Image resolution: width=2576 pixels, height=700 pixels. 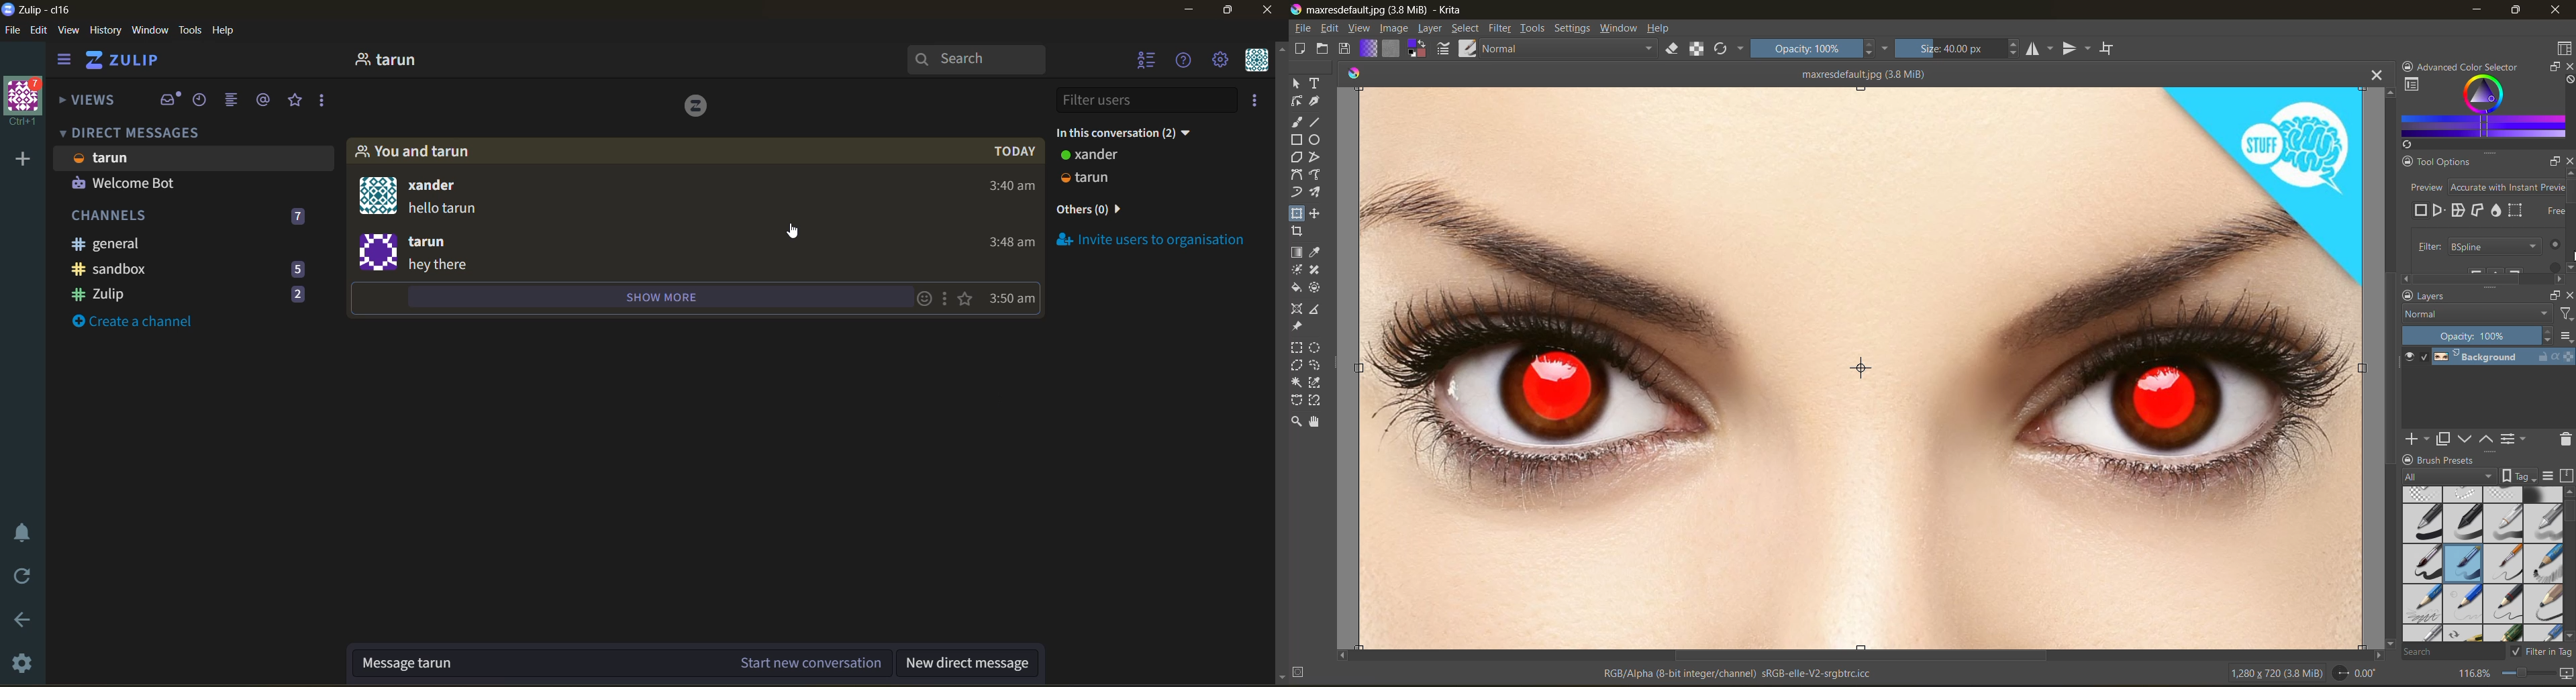 What do you see at coordinates (1268, 11) in the screenshot?
I see `close` at bounding box center [1268, 11].